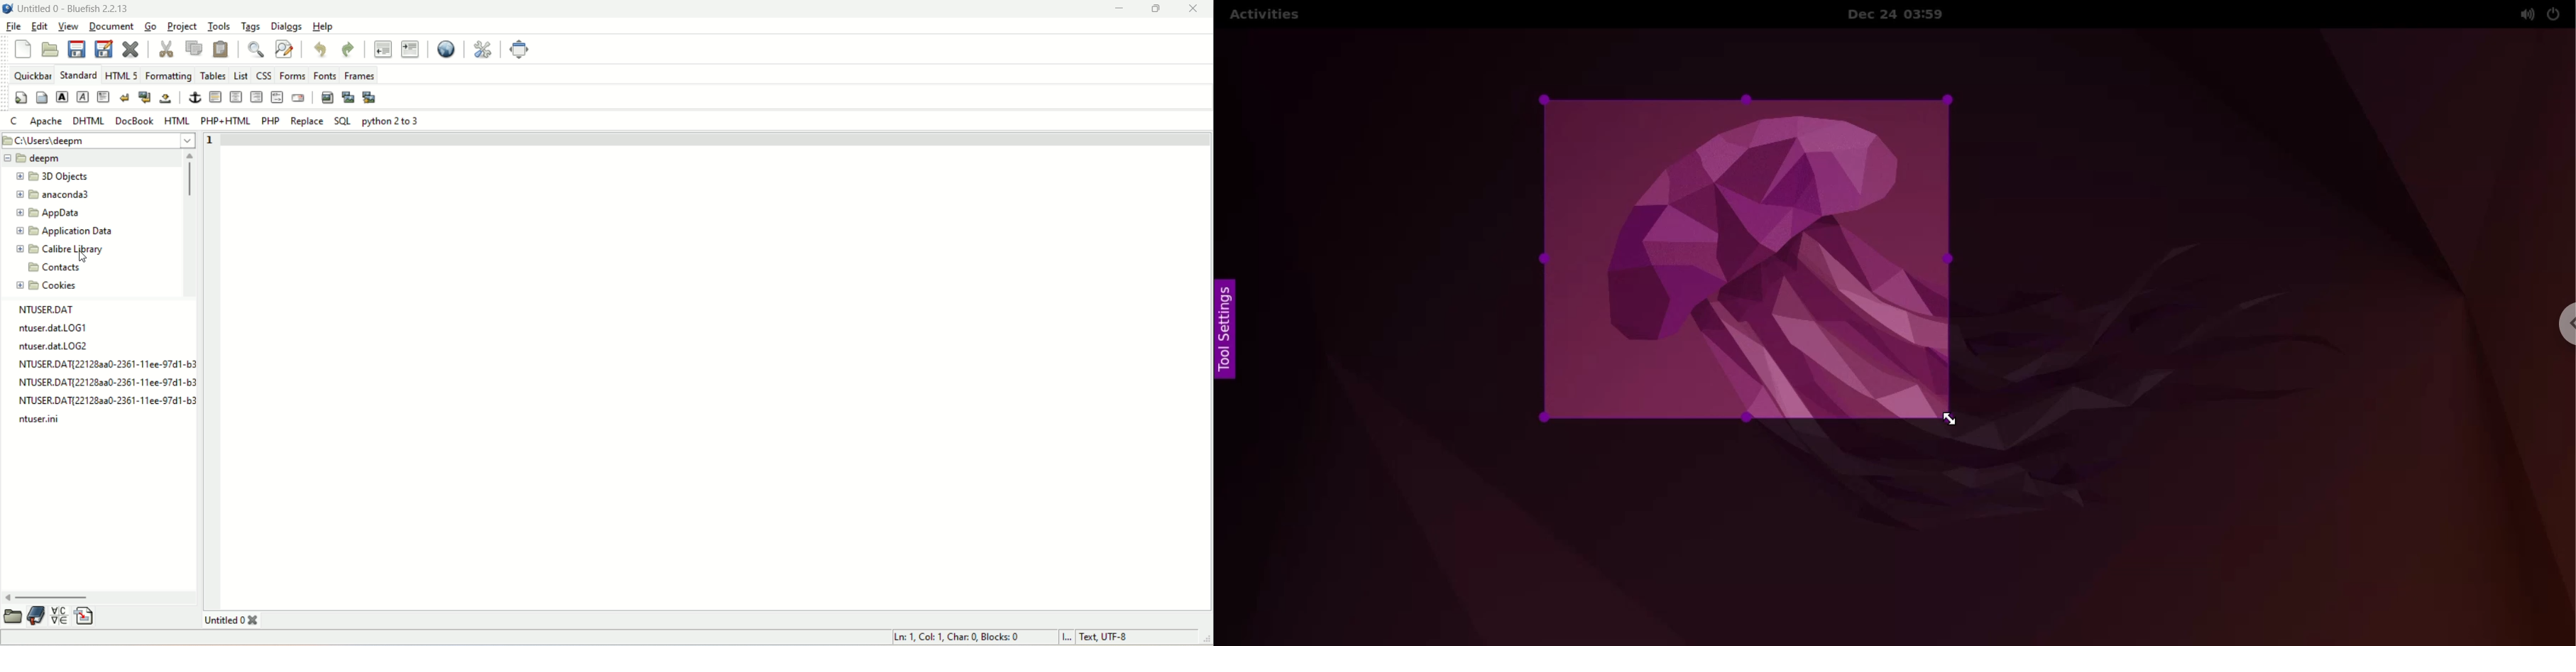 This screenshot has width=2576, height=672. Describe the element at coordinates (15, 24) in the screenshot. I see `file` at that location.